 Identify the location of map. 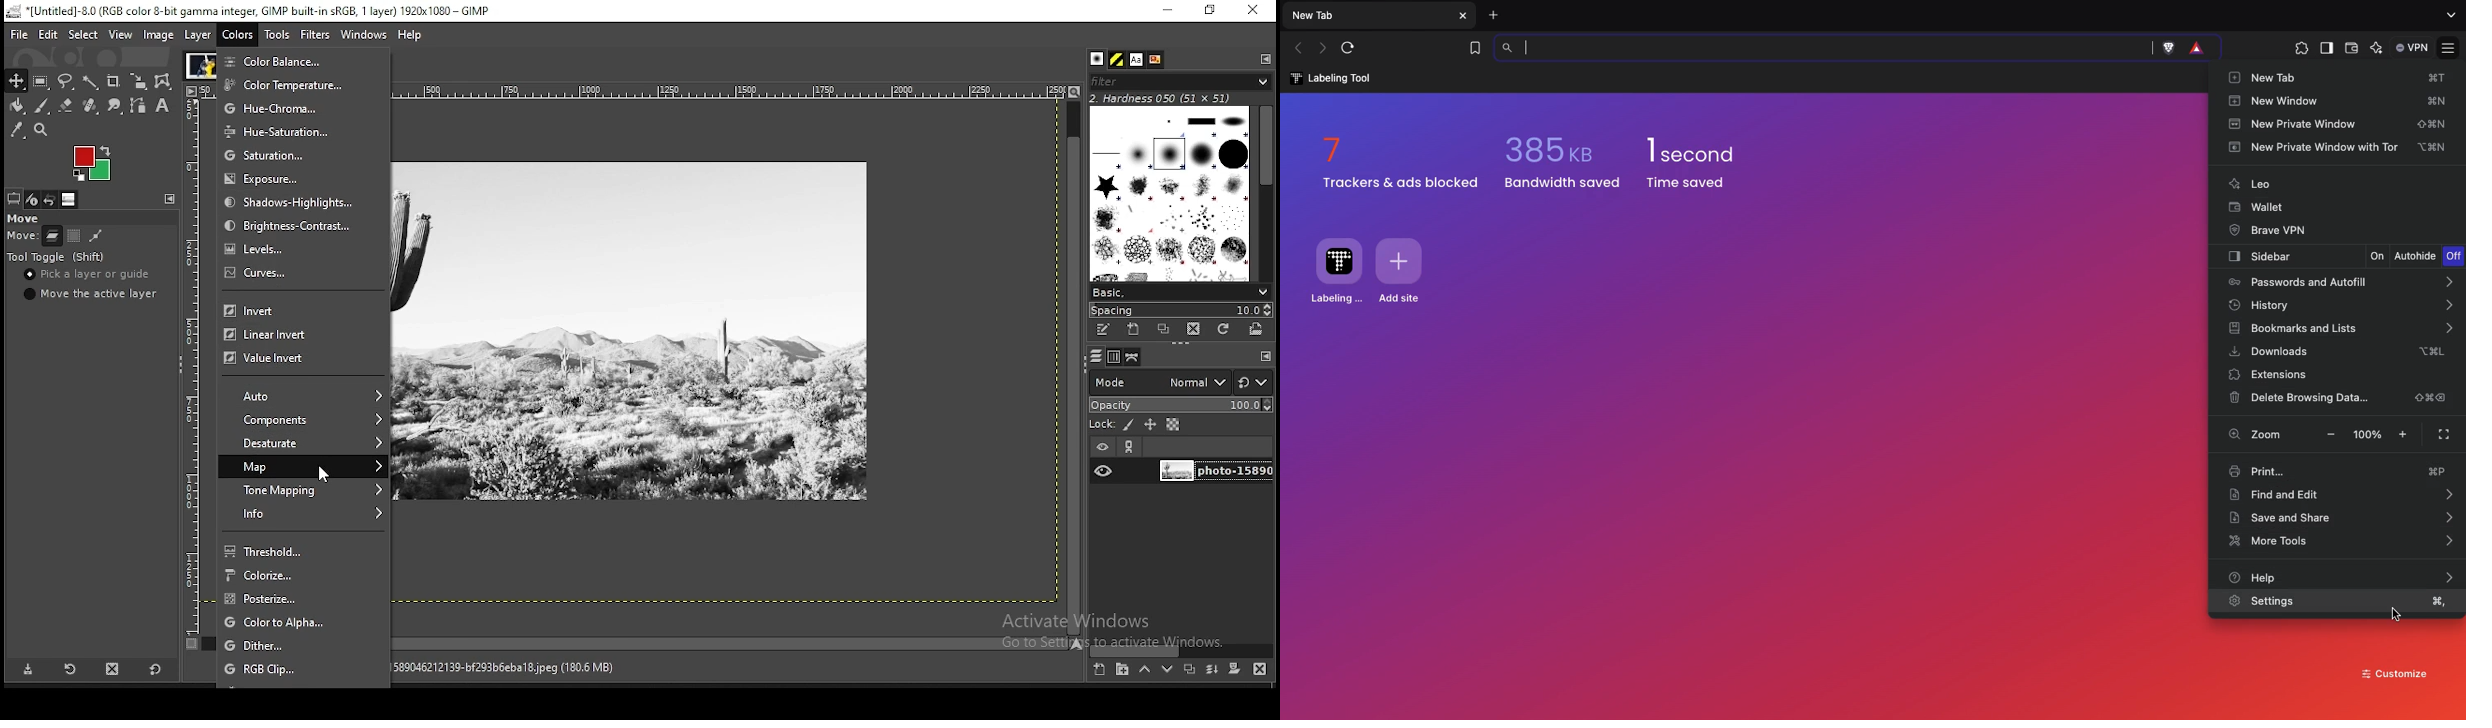
(303, 466).